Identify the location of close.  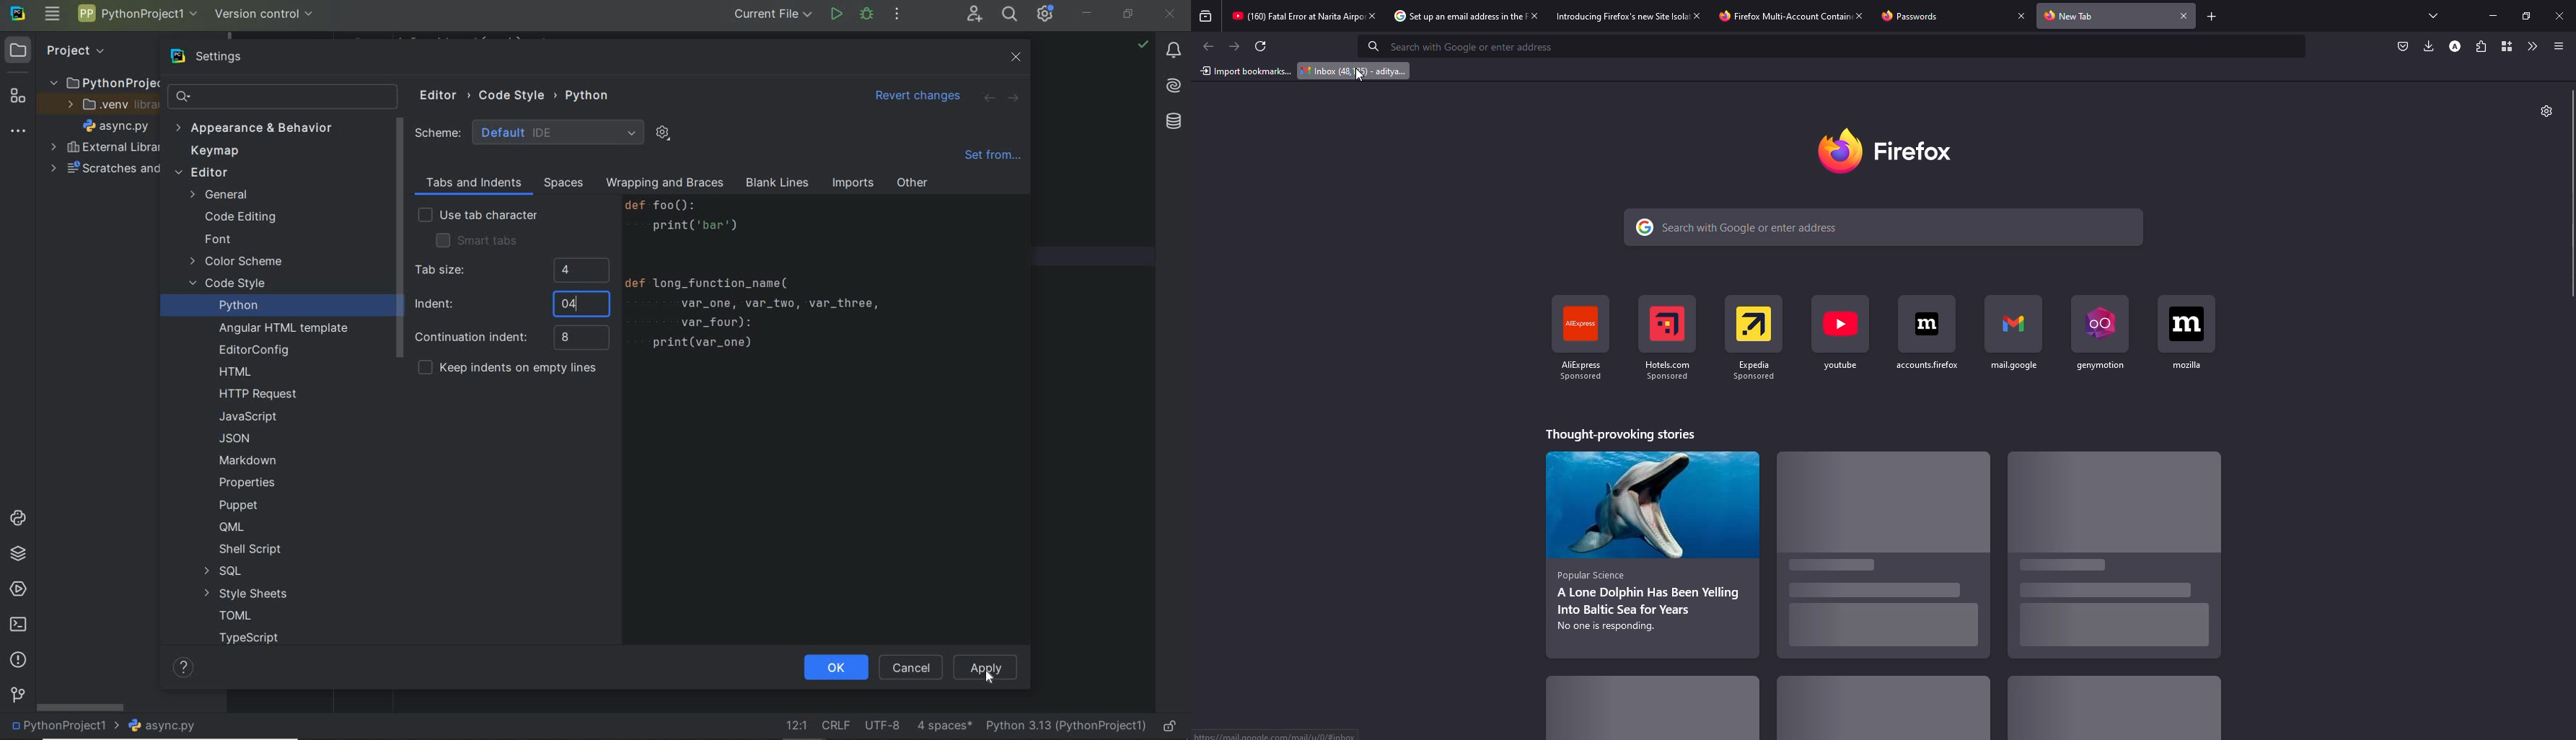
(2185, 15).